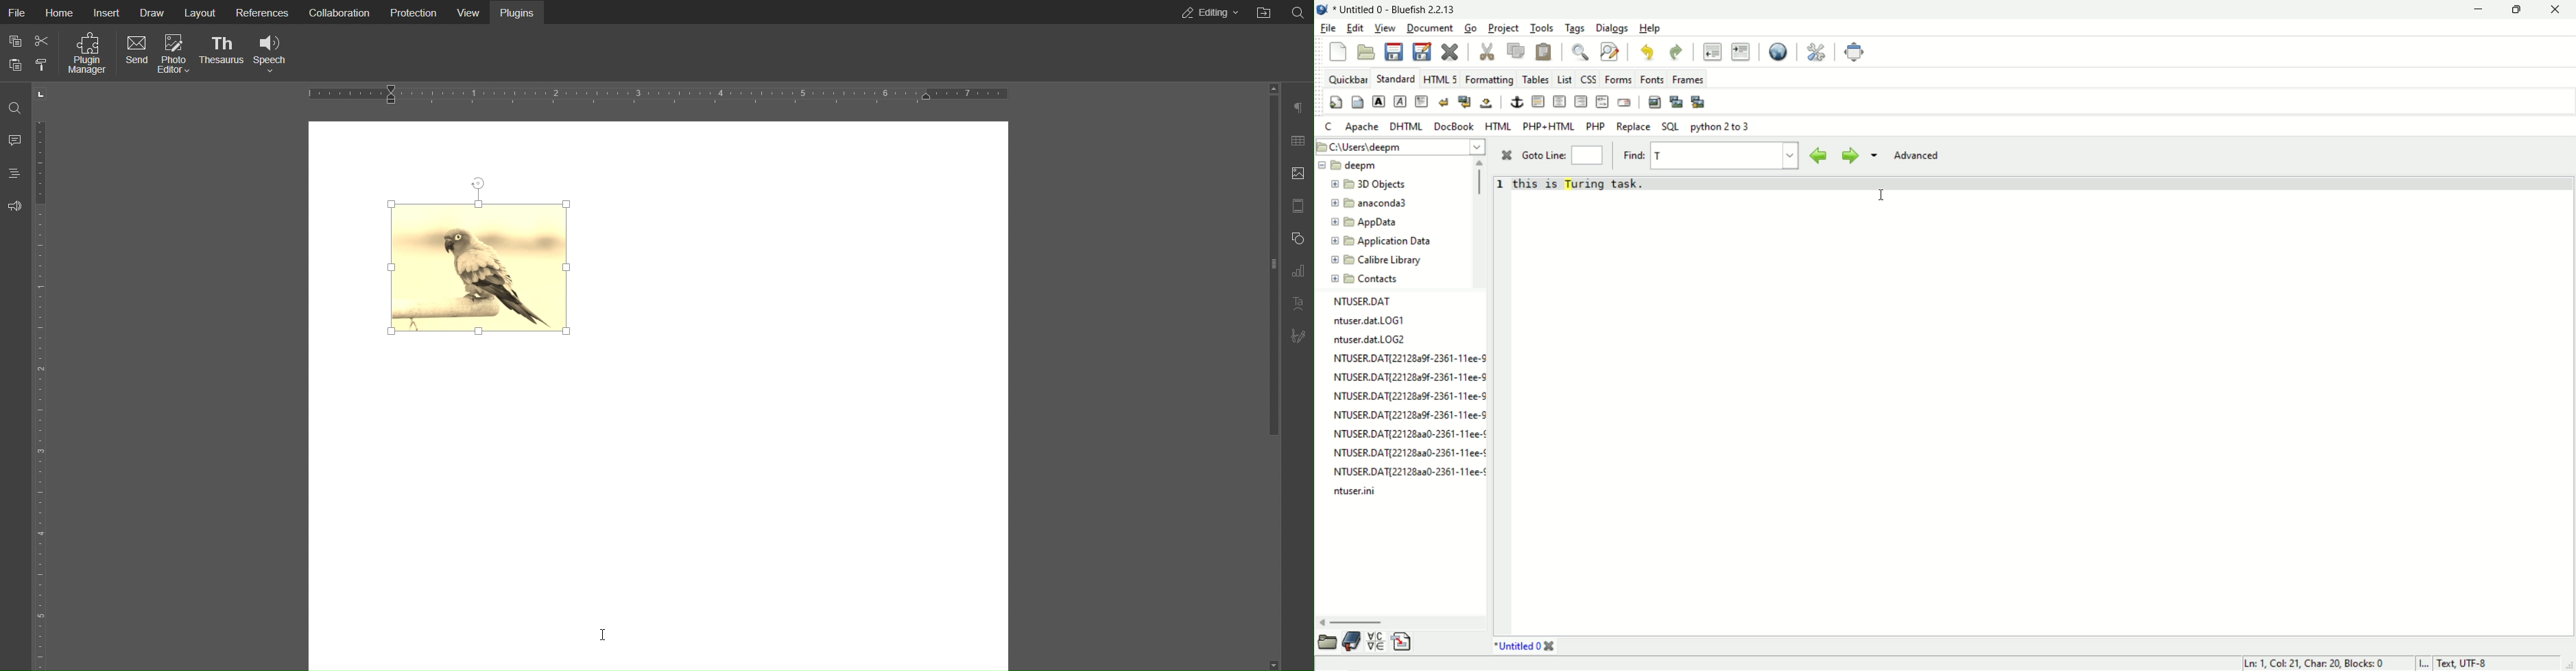  I want to click on folder name, so click(1383, 259).